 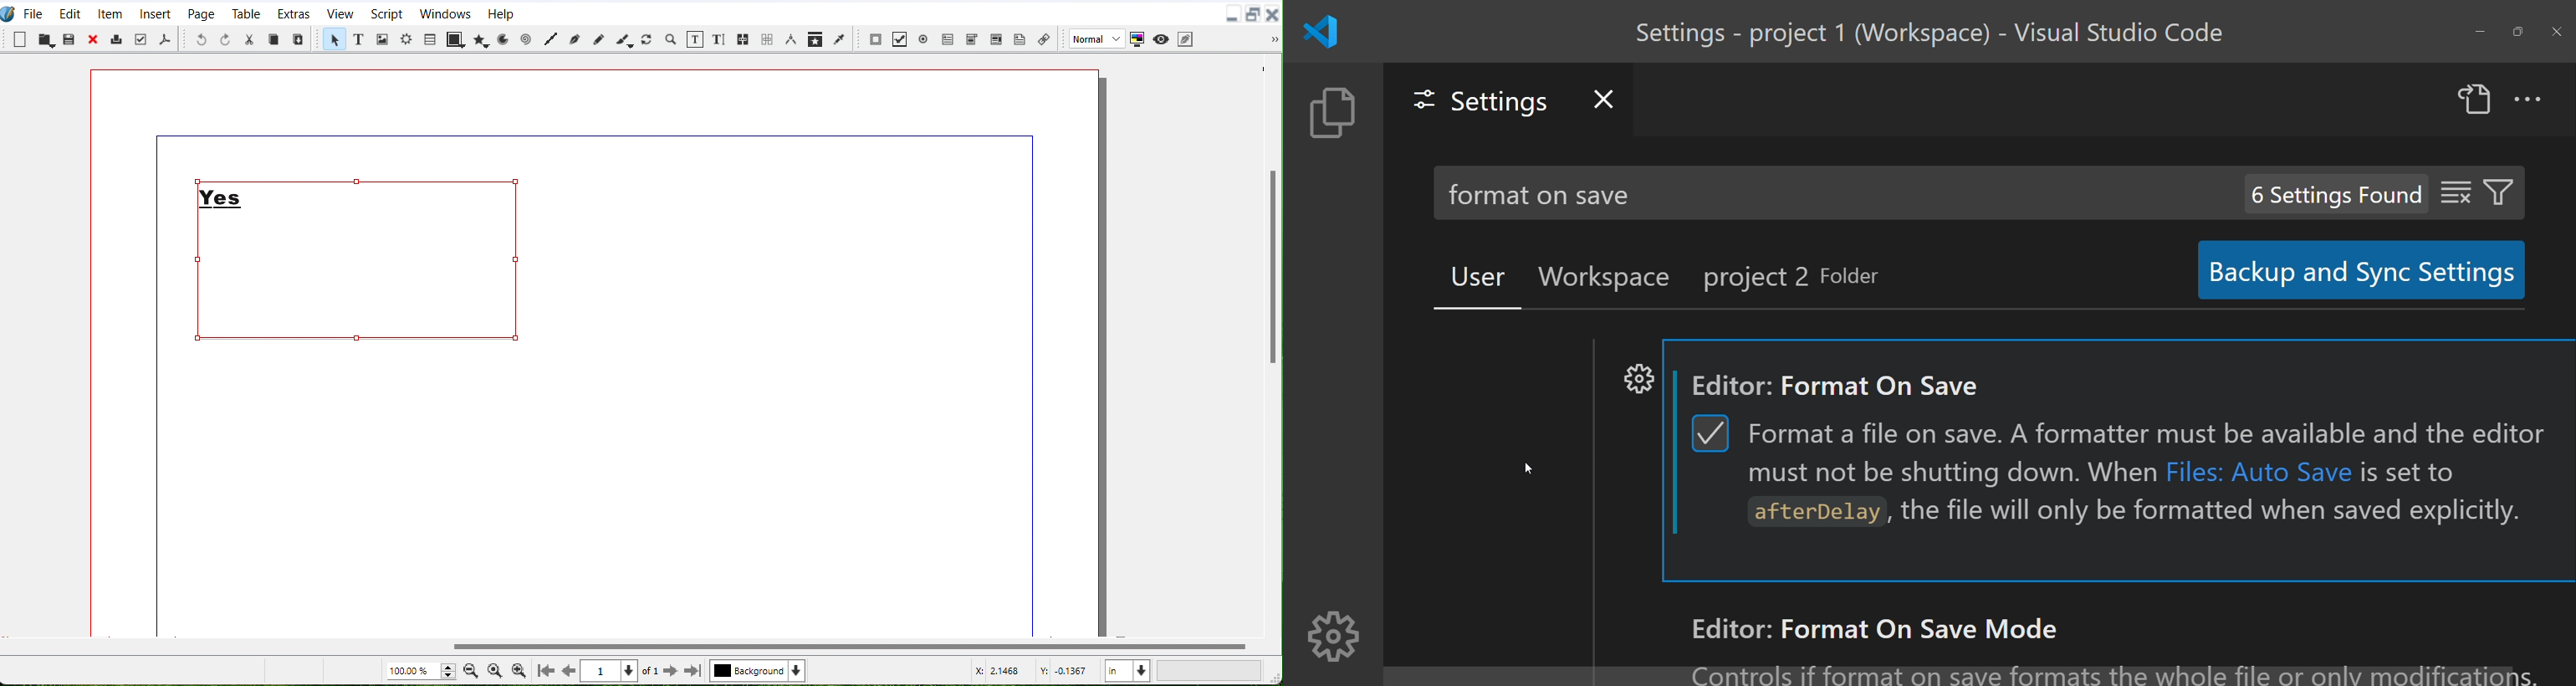 I want to click on Table, so click(x=246, y=13).